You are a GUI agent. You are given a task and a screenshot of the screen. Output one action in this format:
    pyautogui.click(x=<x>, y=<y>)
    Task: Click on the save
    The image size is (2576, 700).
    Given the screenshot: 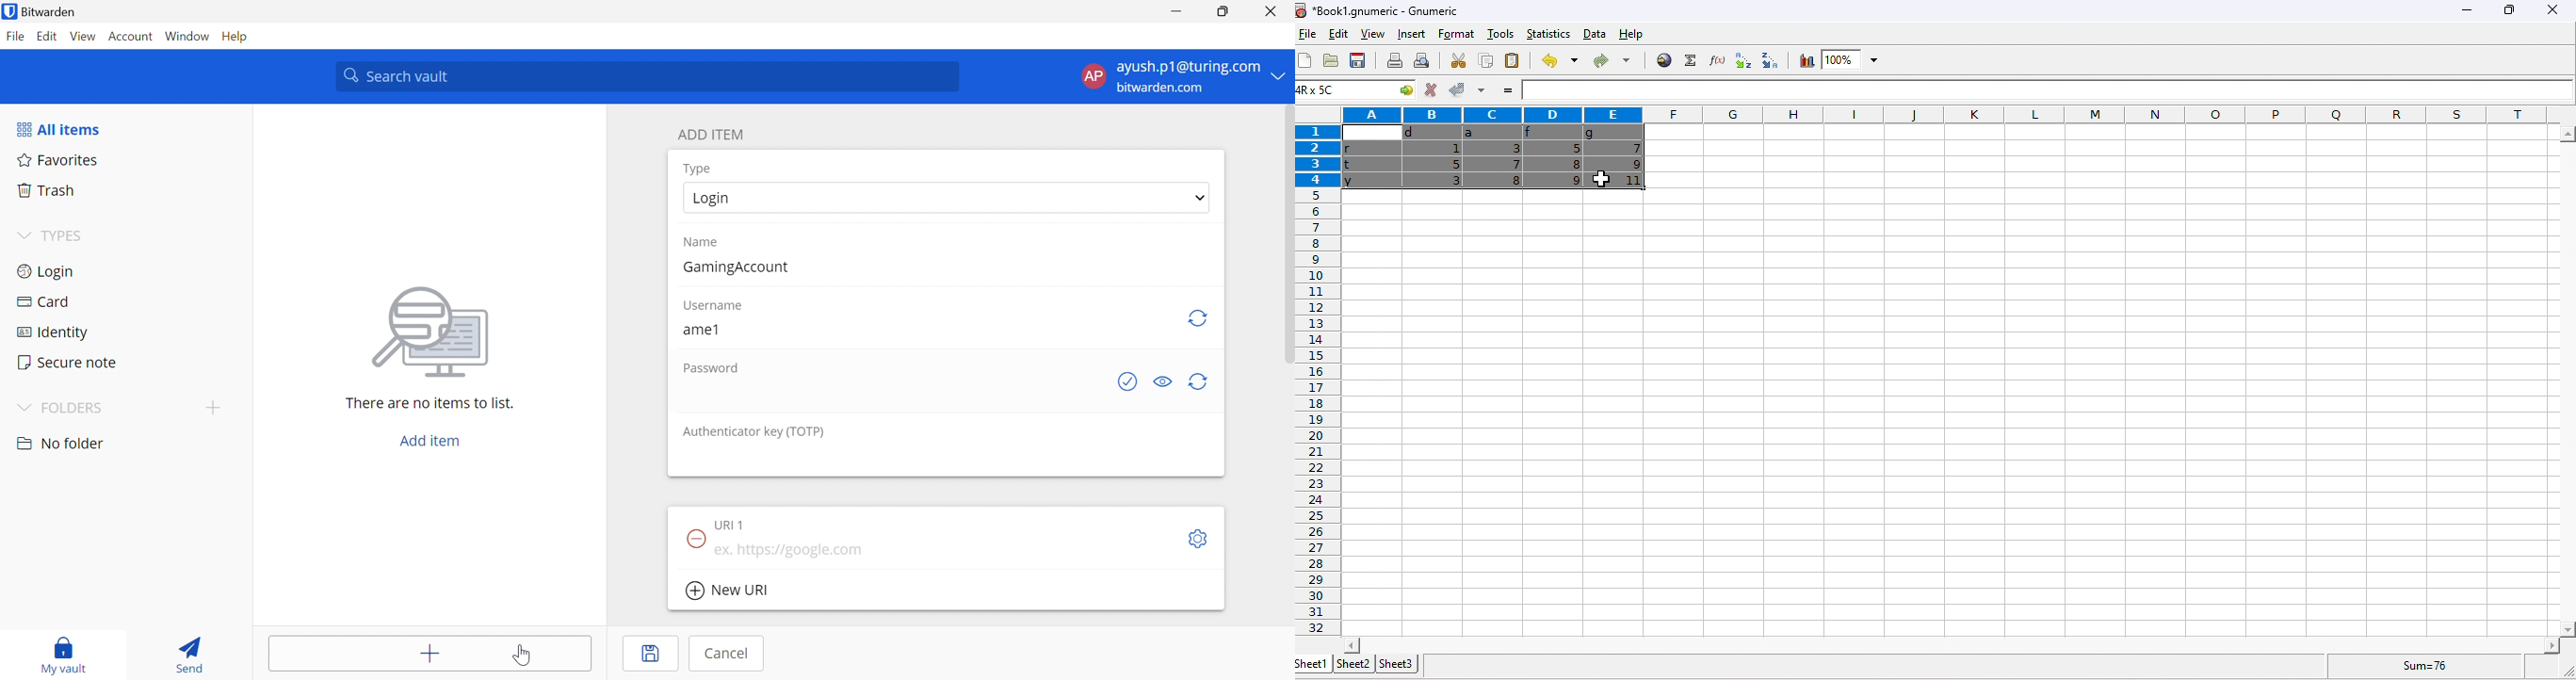 What is the action you would take?
    pyautogui.click(x=1360, y=61)
    